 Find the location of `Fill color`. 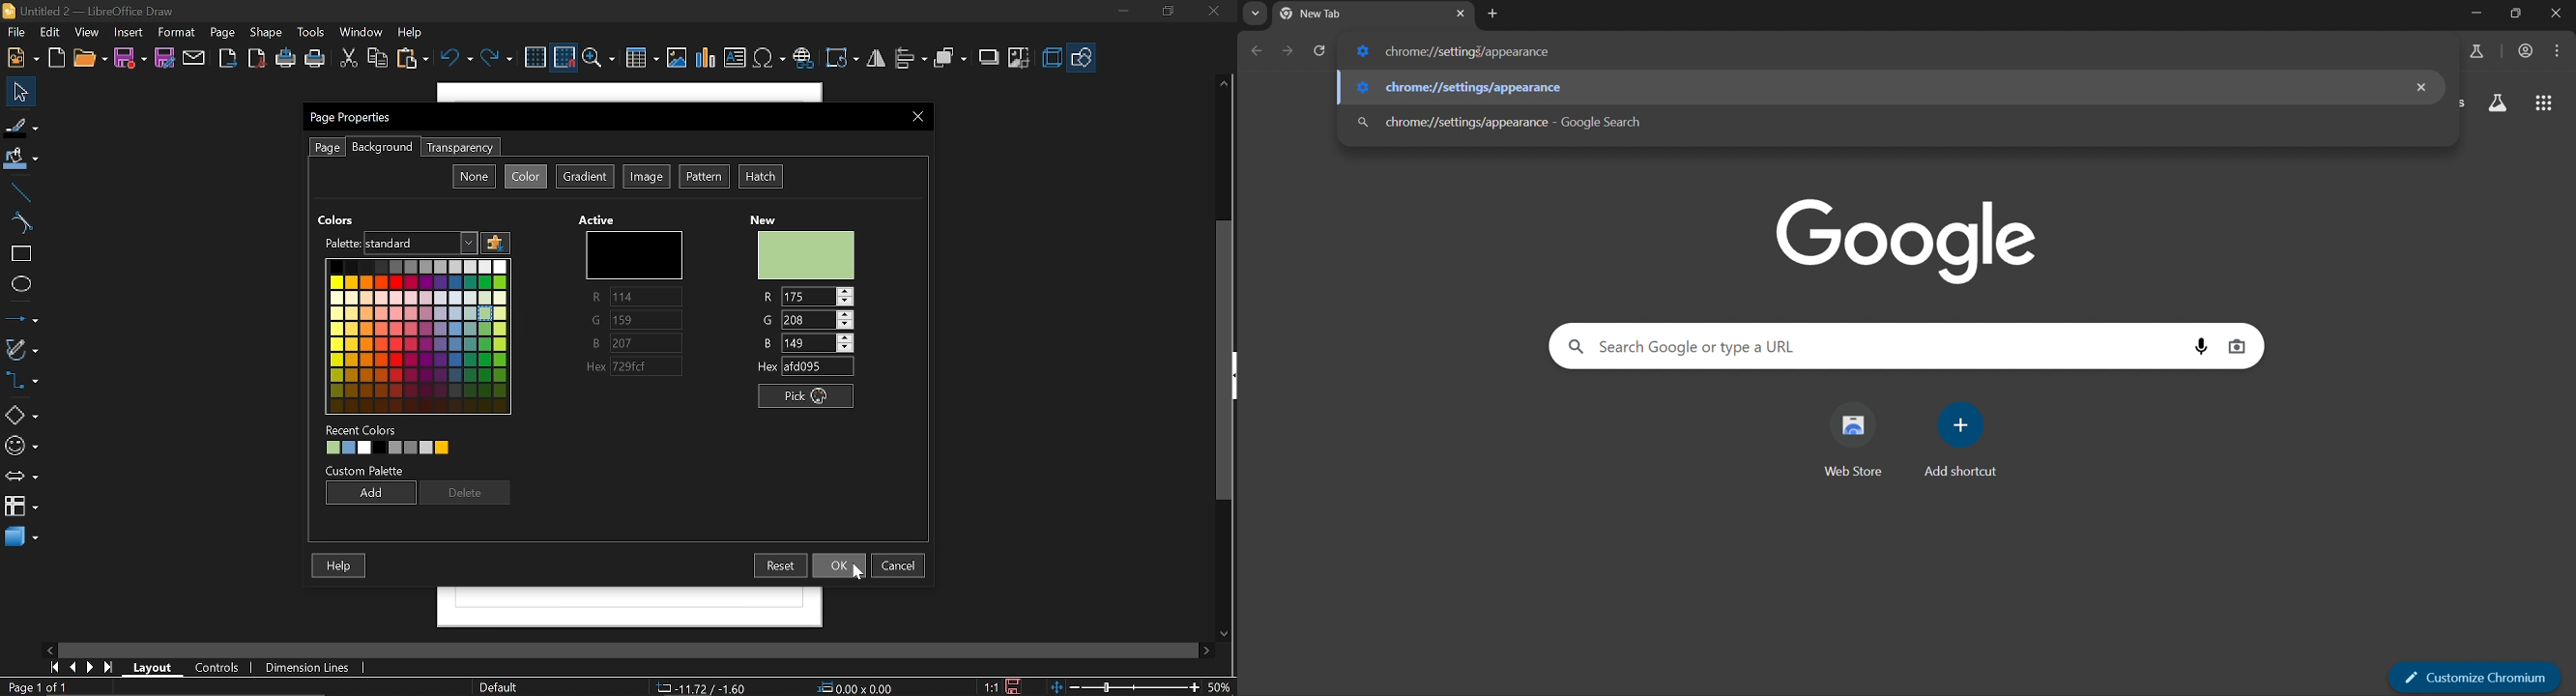

Fill color is located at coordinates (20, 160).